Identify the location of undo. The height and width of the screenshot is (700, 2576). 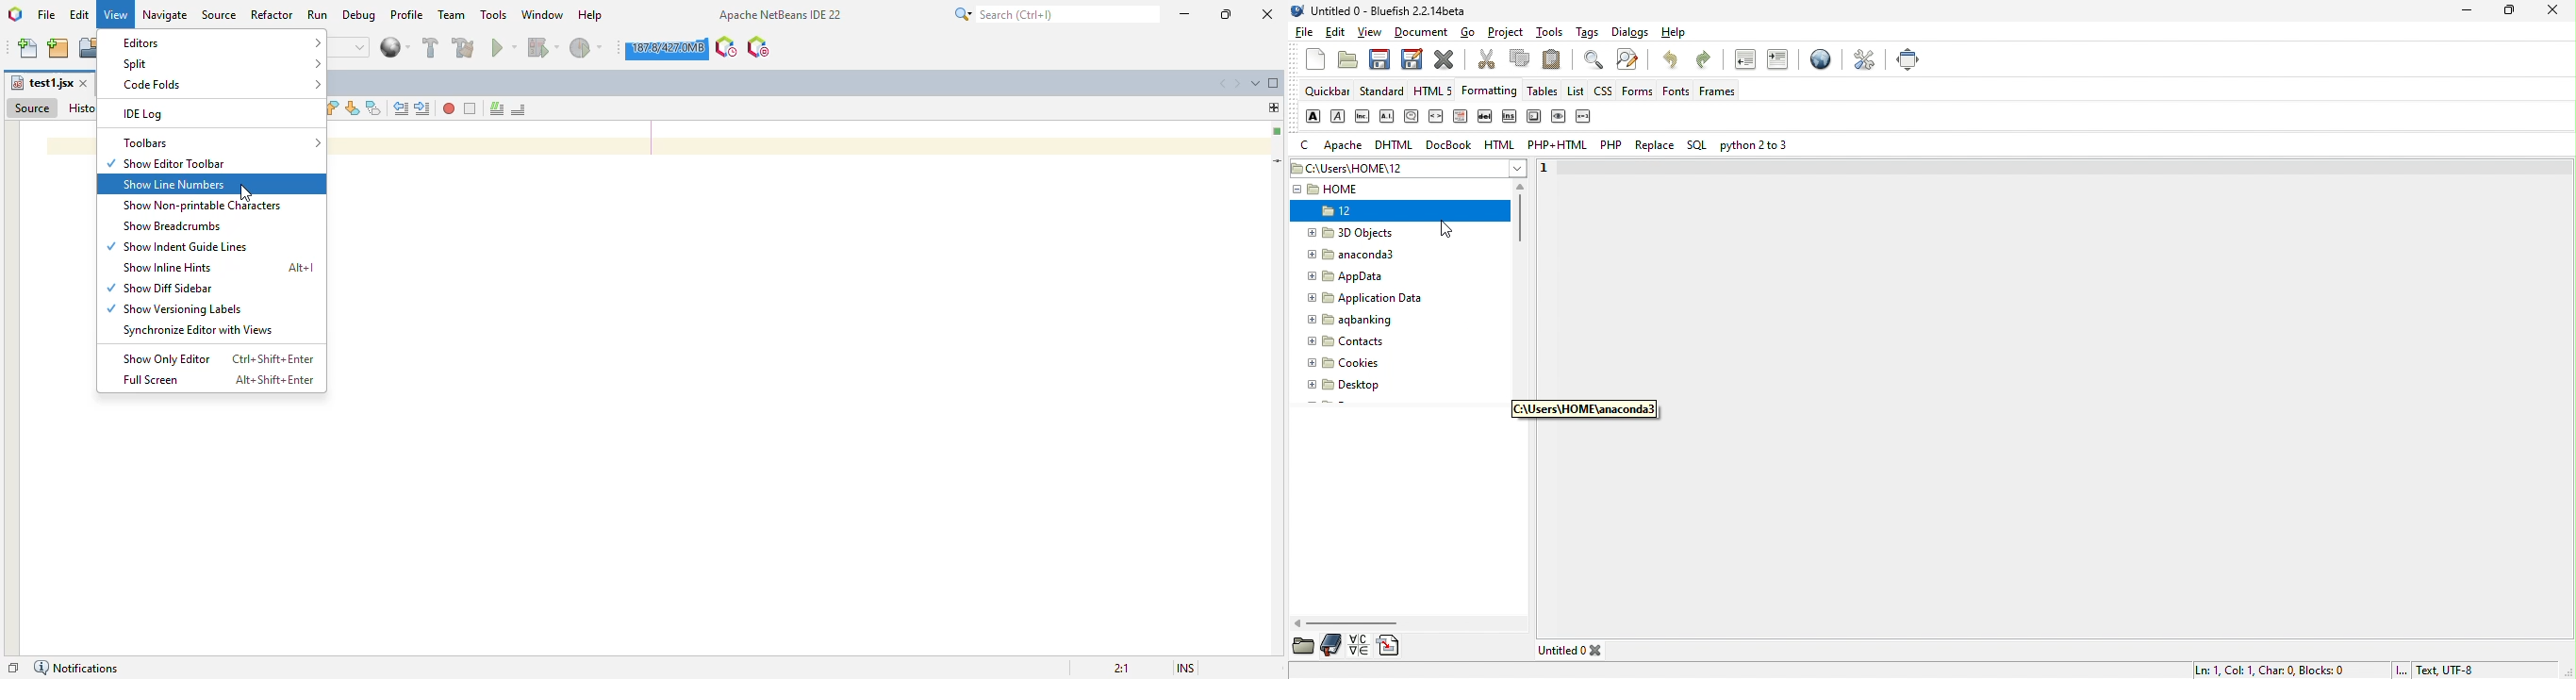
(1672, 63).